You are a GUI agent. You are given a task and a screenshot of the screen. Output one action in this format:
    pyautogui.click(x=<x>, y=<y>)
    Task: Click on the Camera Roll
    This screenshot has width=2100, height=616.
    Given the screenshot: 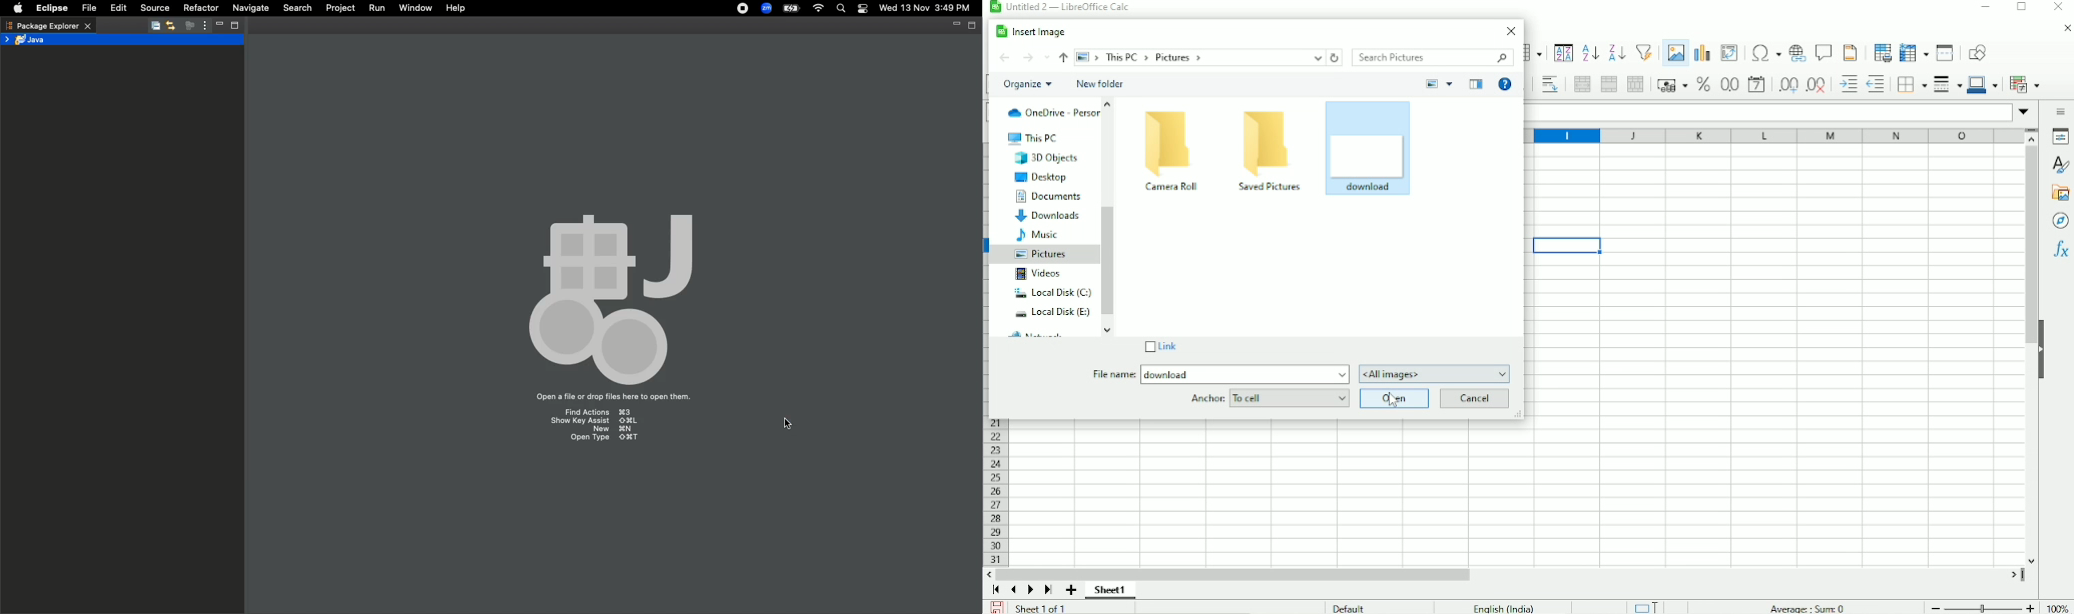 What is the action you would take?
    pyautogui.click(x=1172, y=151)
    